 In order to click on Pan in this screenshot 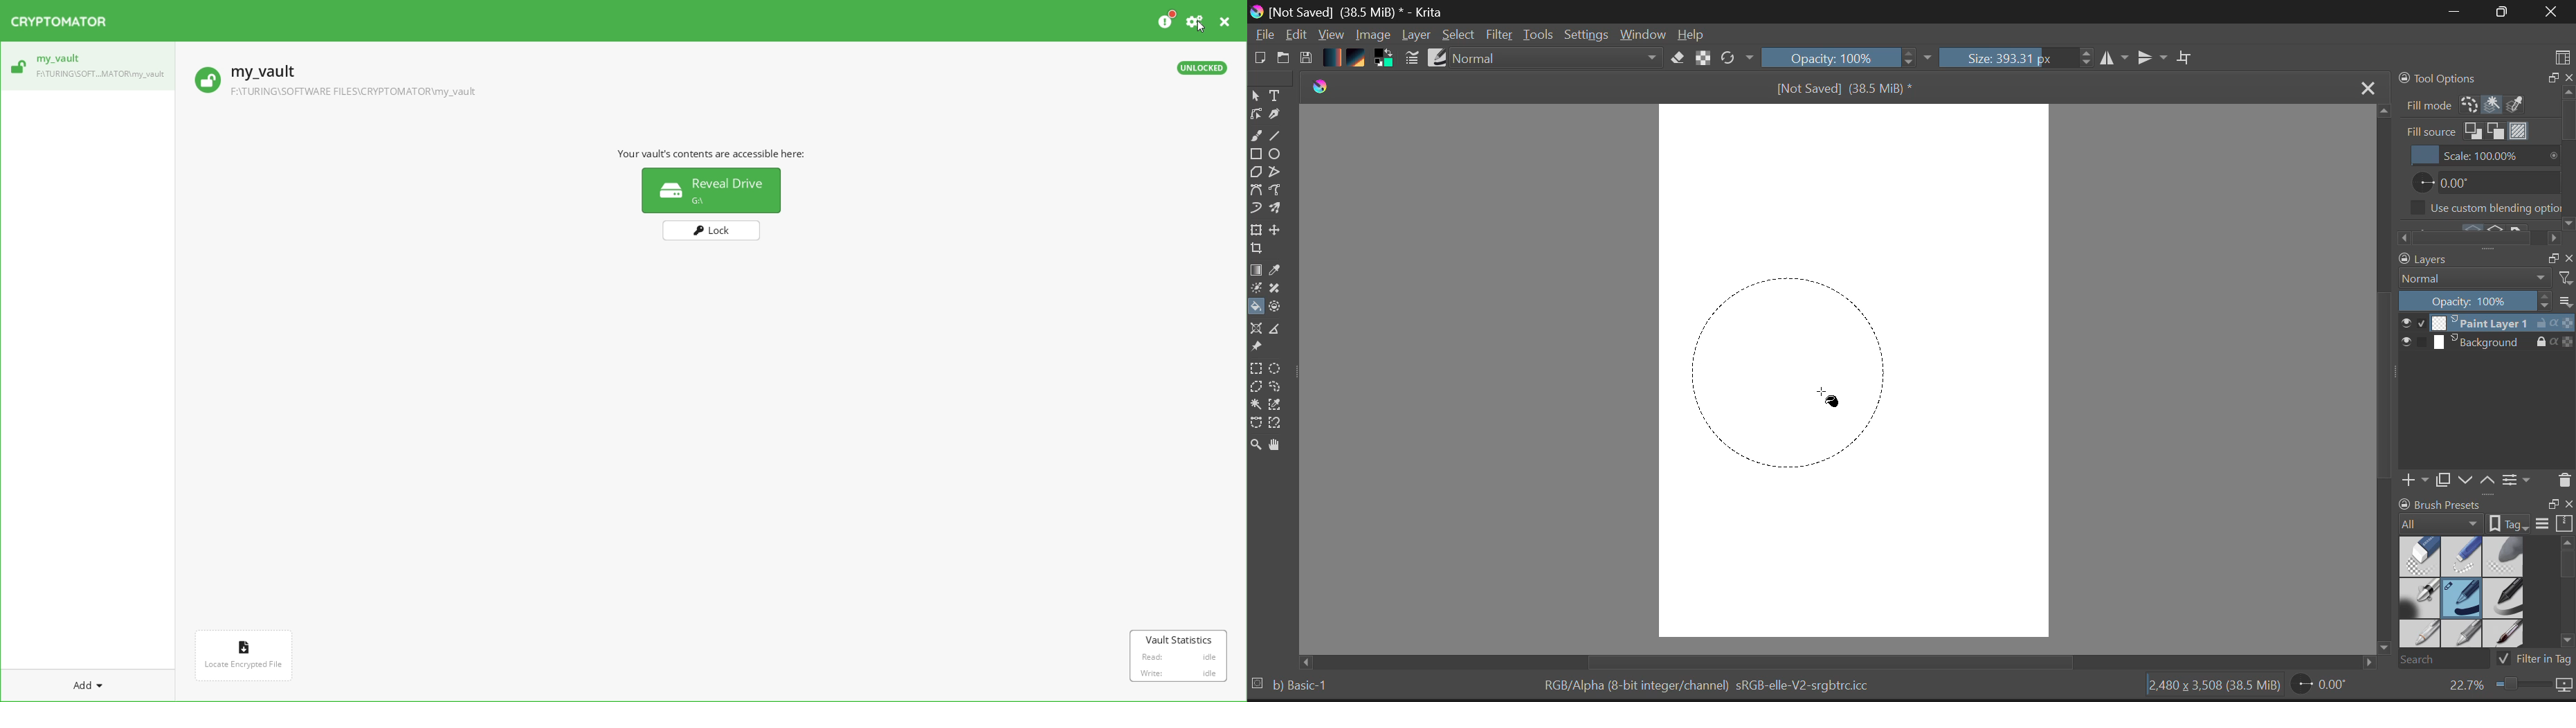, I will do `click(1278, 445)`.